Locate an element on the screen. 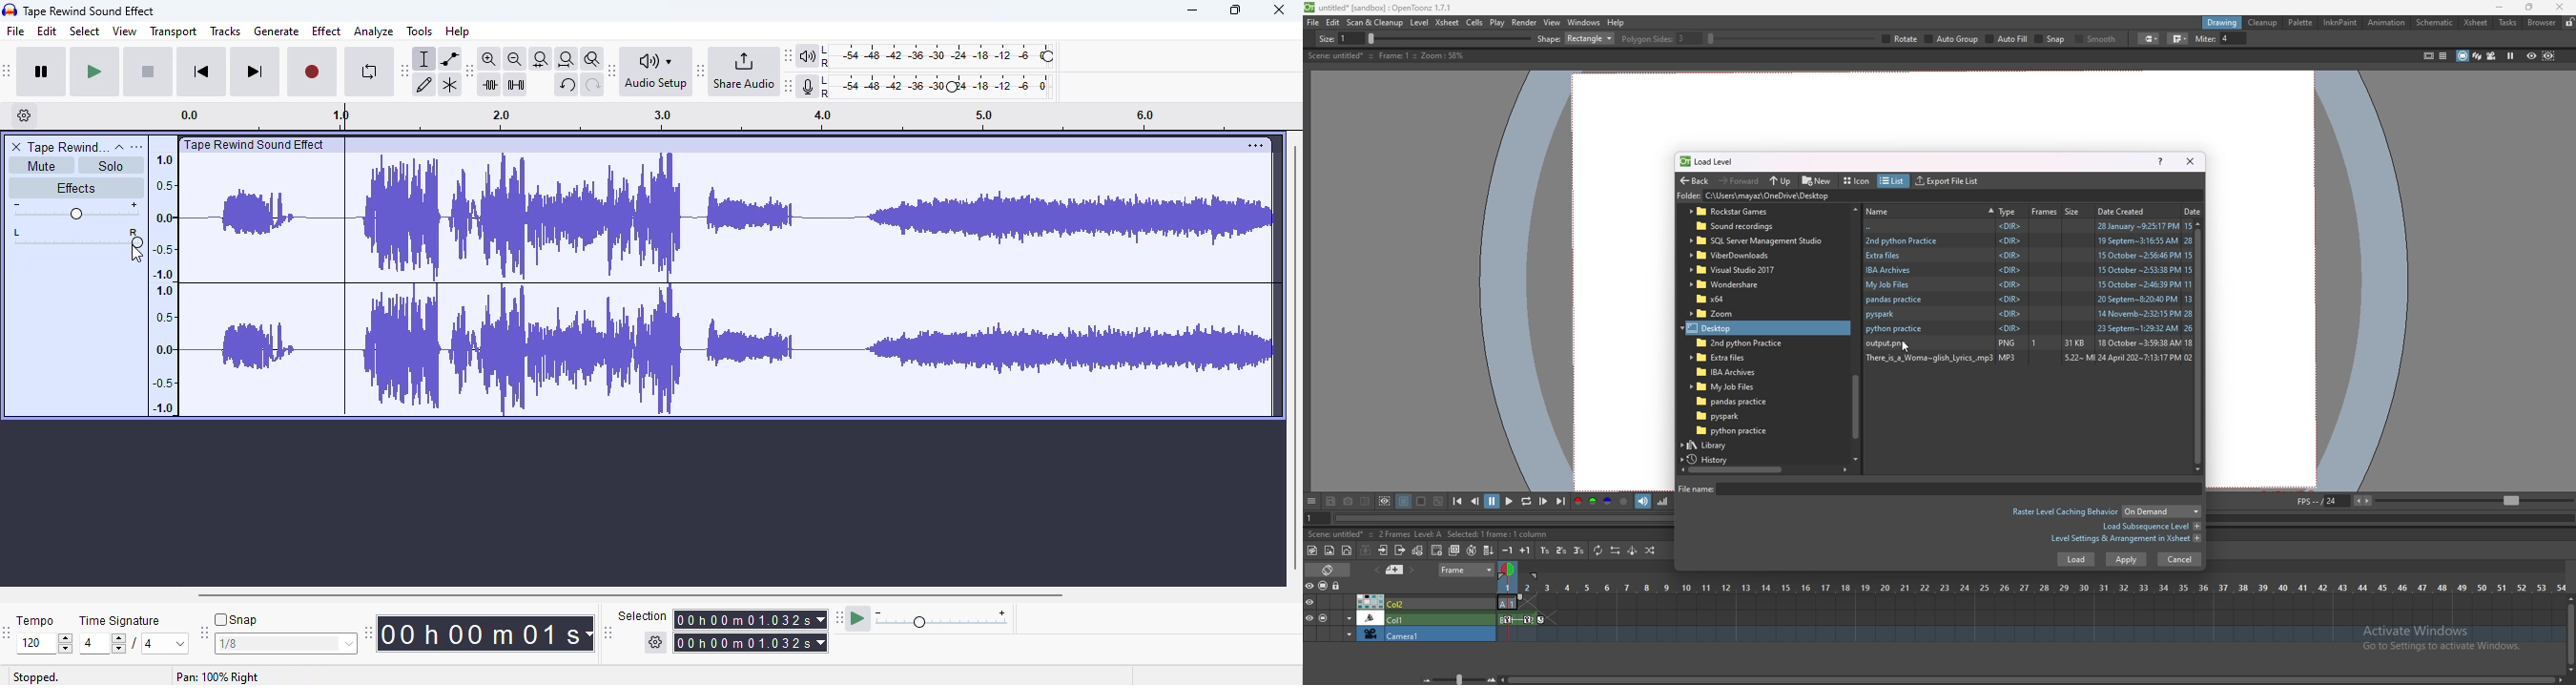 The image size is (2576, 700). audacity selection toolbar is located at coordinates (608, 633).